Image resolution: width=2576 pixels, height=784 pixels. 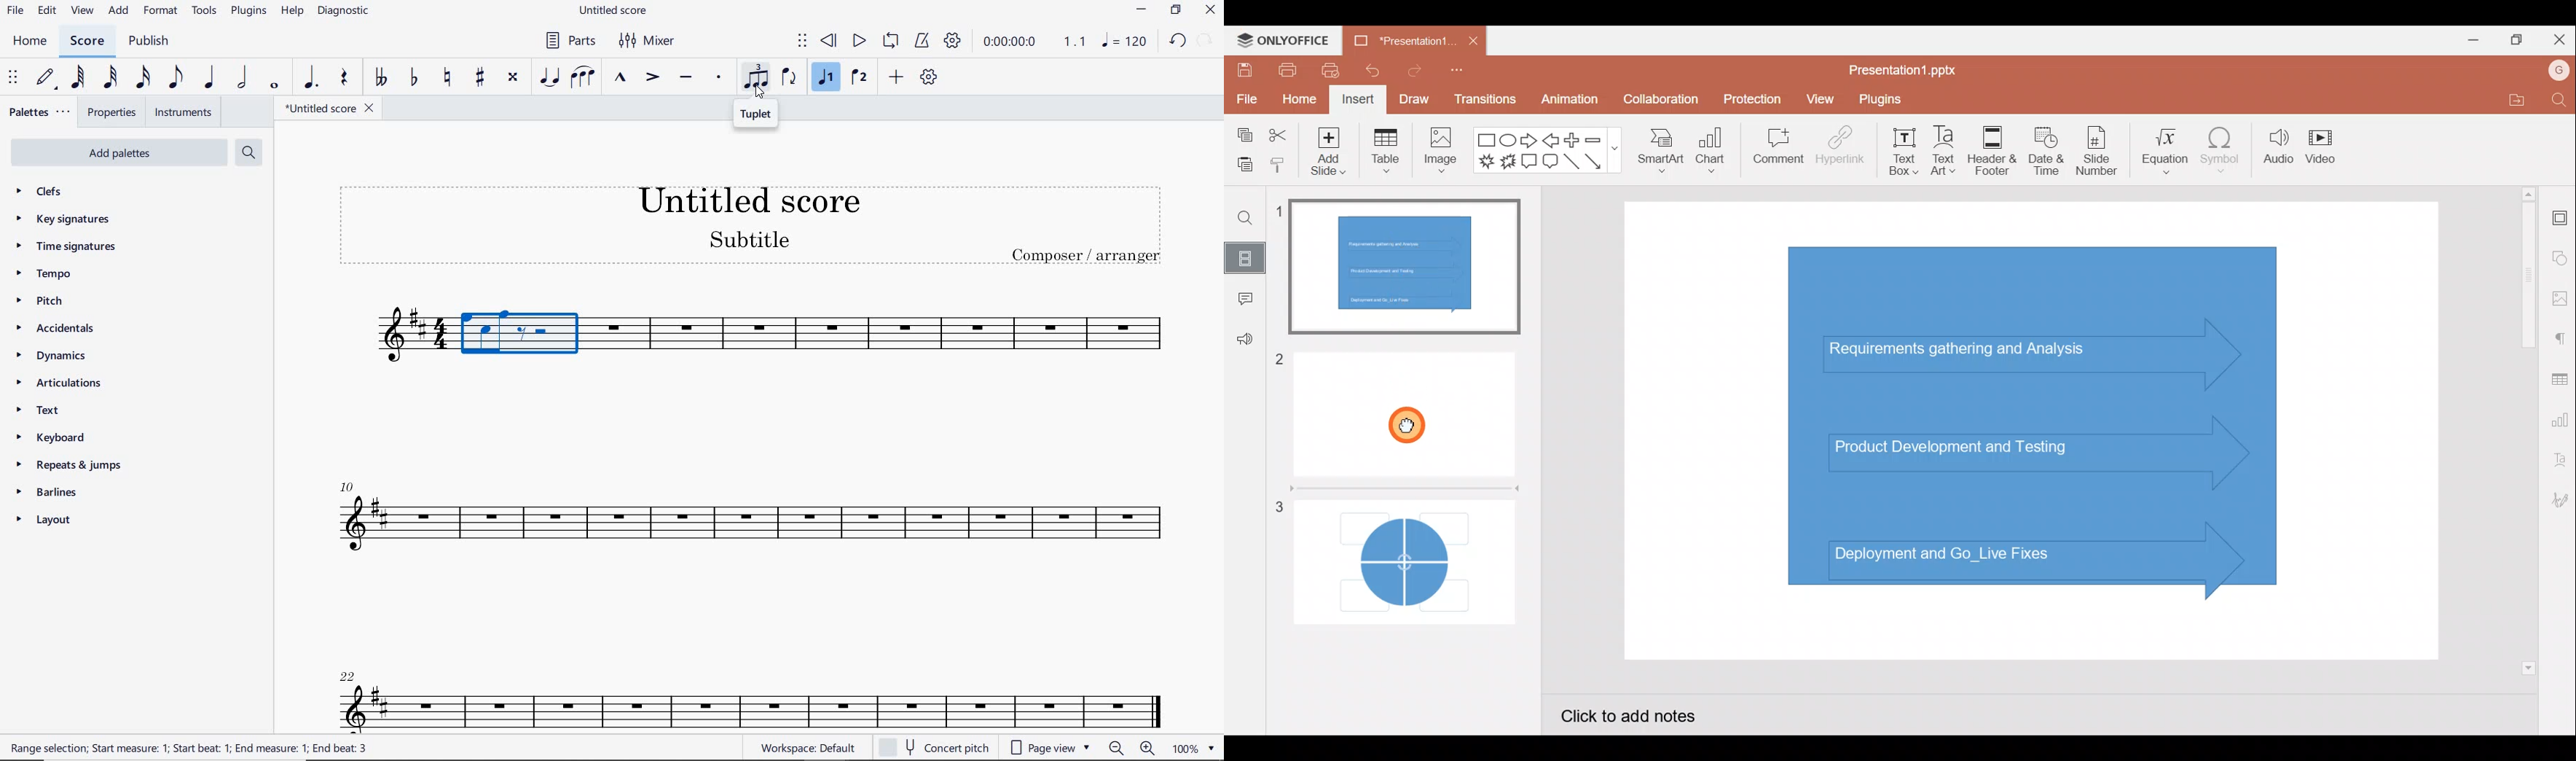 I want to click on Customize quick access toolbar, so click(x=1456, y=73).